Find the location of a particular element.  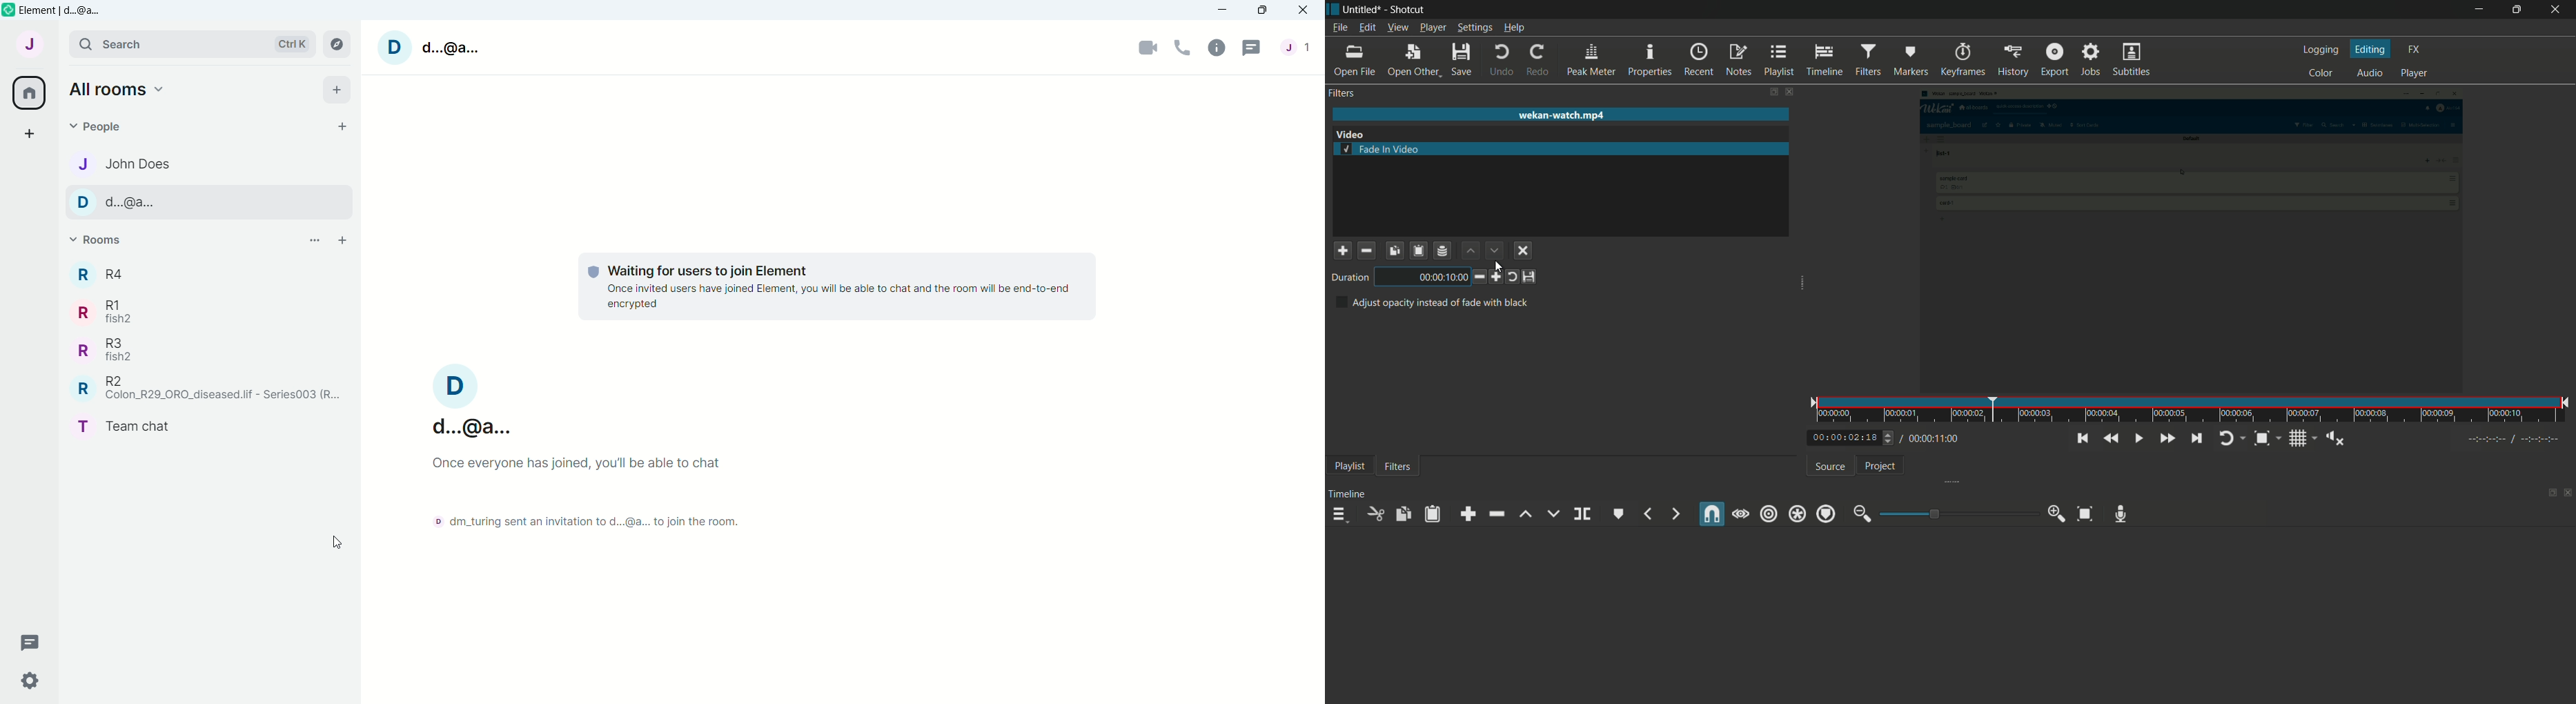

timeline is located at coordinates (1824, 61).